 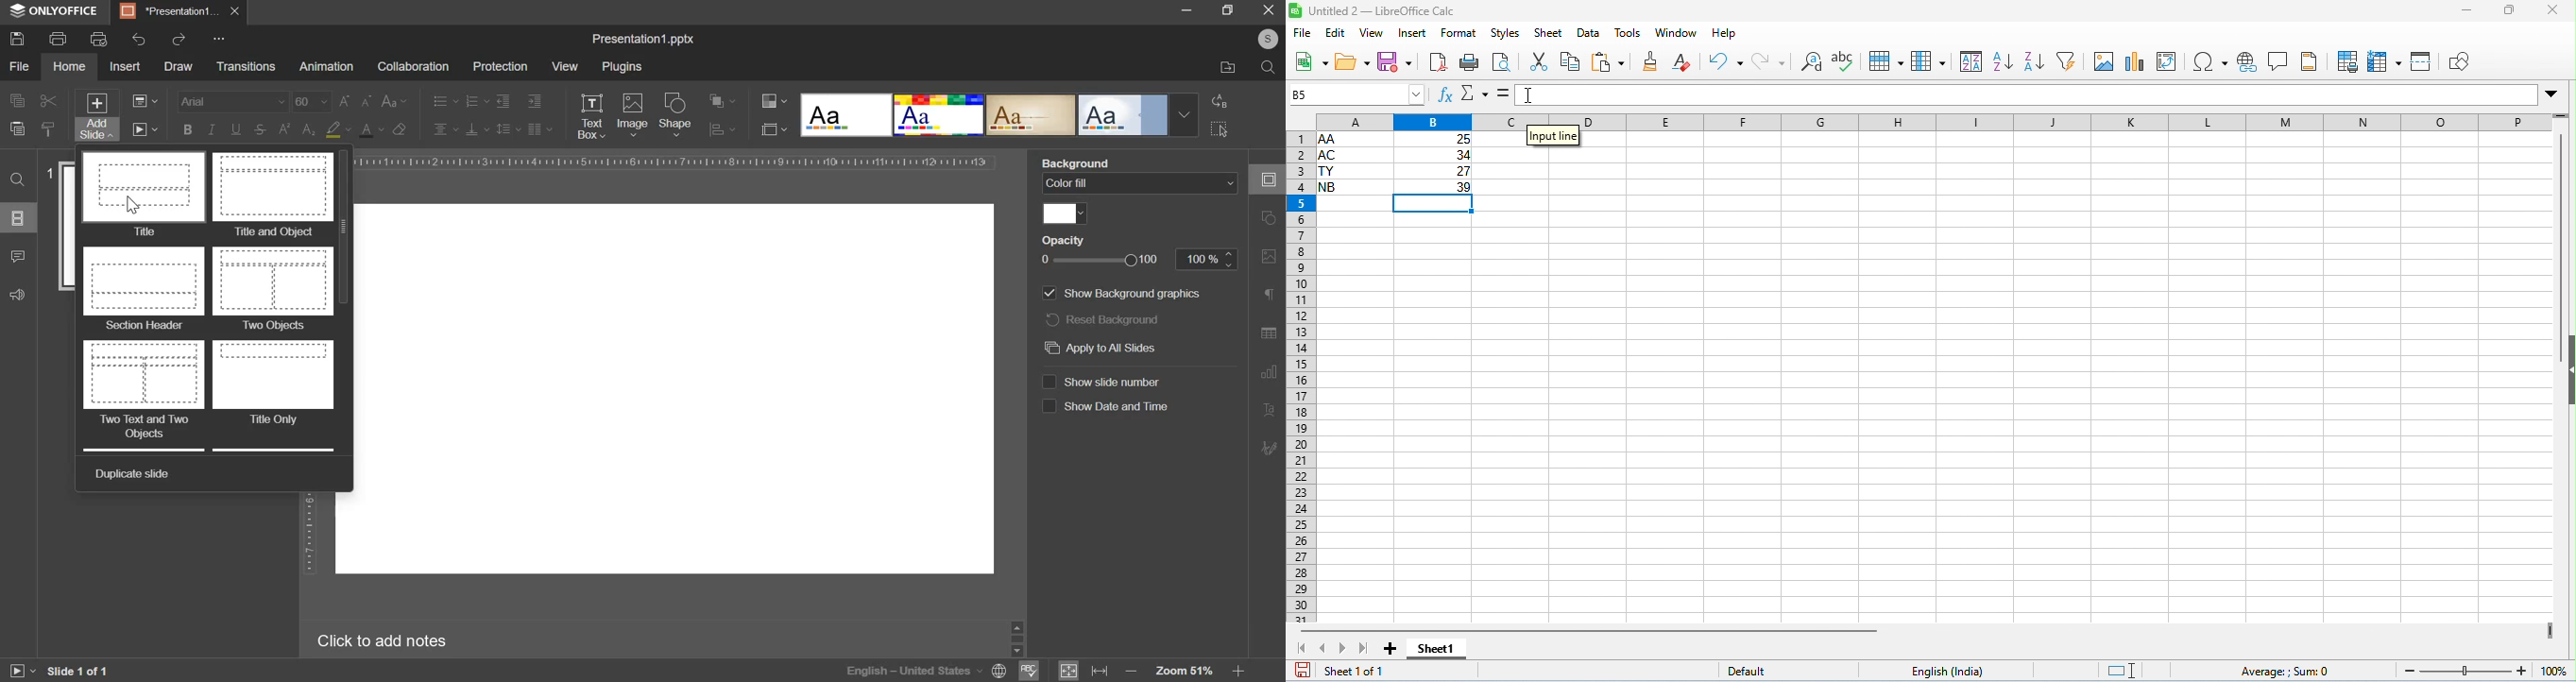 What do you see at coordinates (1571, 61) in the screenshot?
I see `copy` at bounding box center [1571, 61].